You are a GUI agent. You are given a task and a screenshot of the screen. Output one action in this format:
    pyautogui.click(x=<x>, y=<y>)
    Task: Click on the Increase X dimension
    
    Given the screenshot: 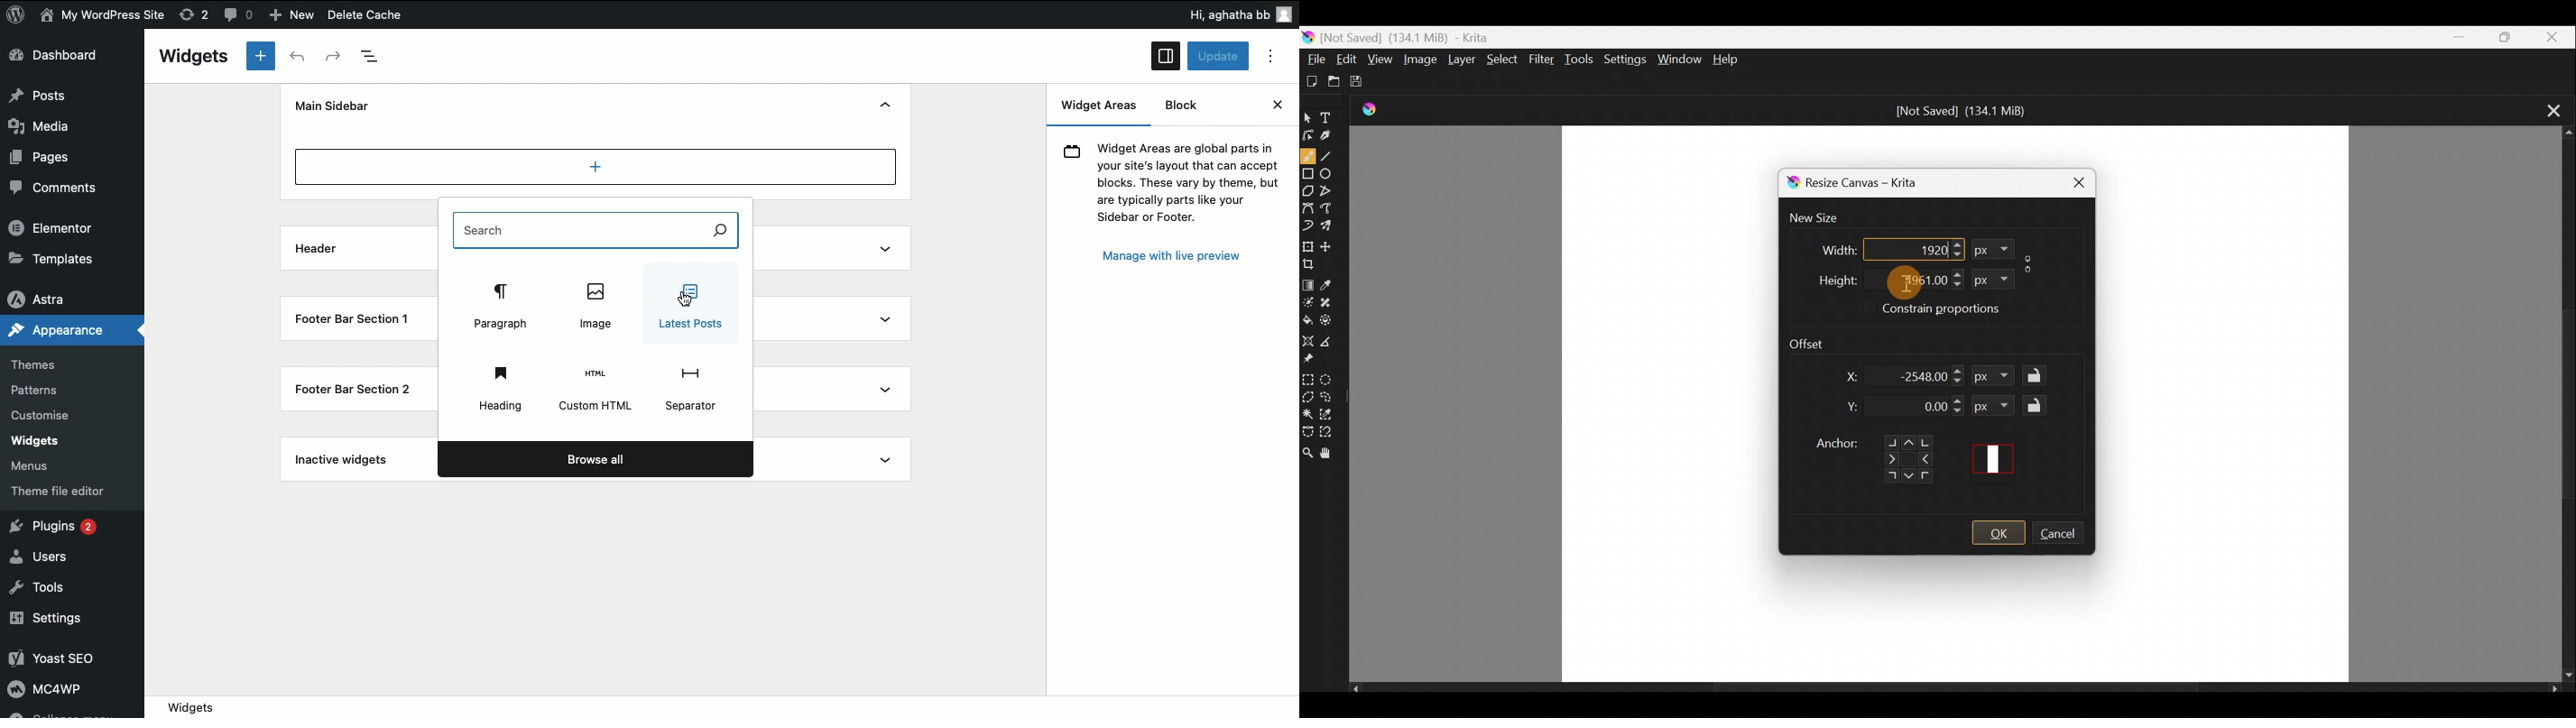 What is the action you would take?
    pyautogui.click(x=1958, y=368)
    